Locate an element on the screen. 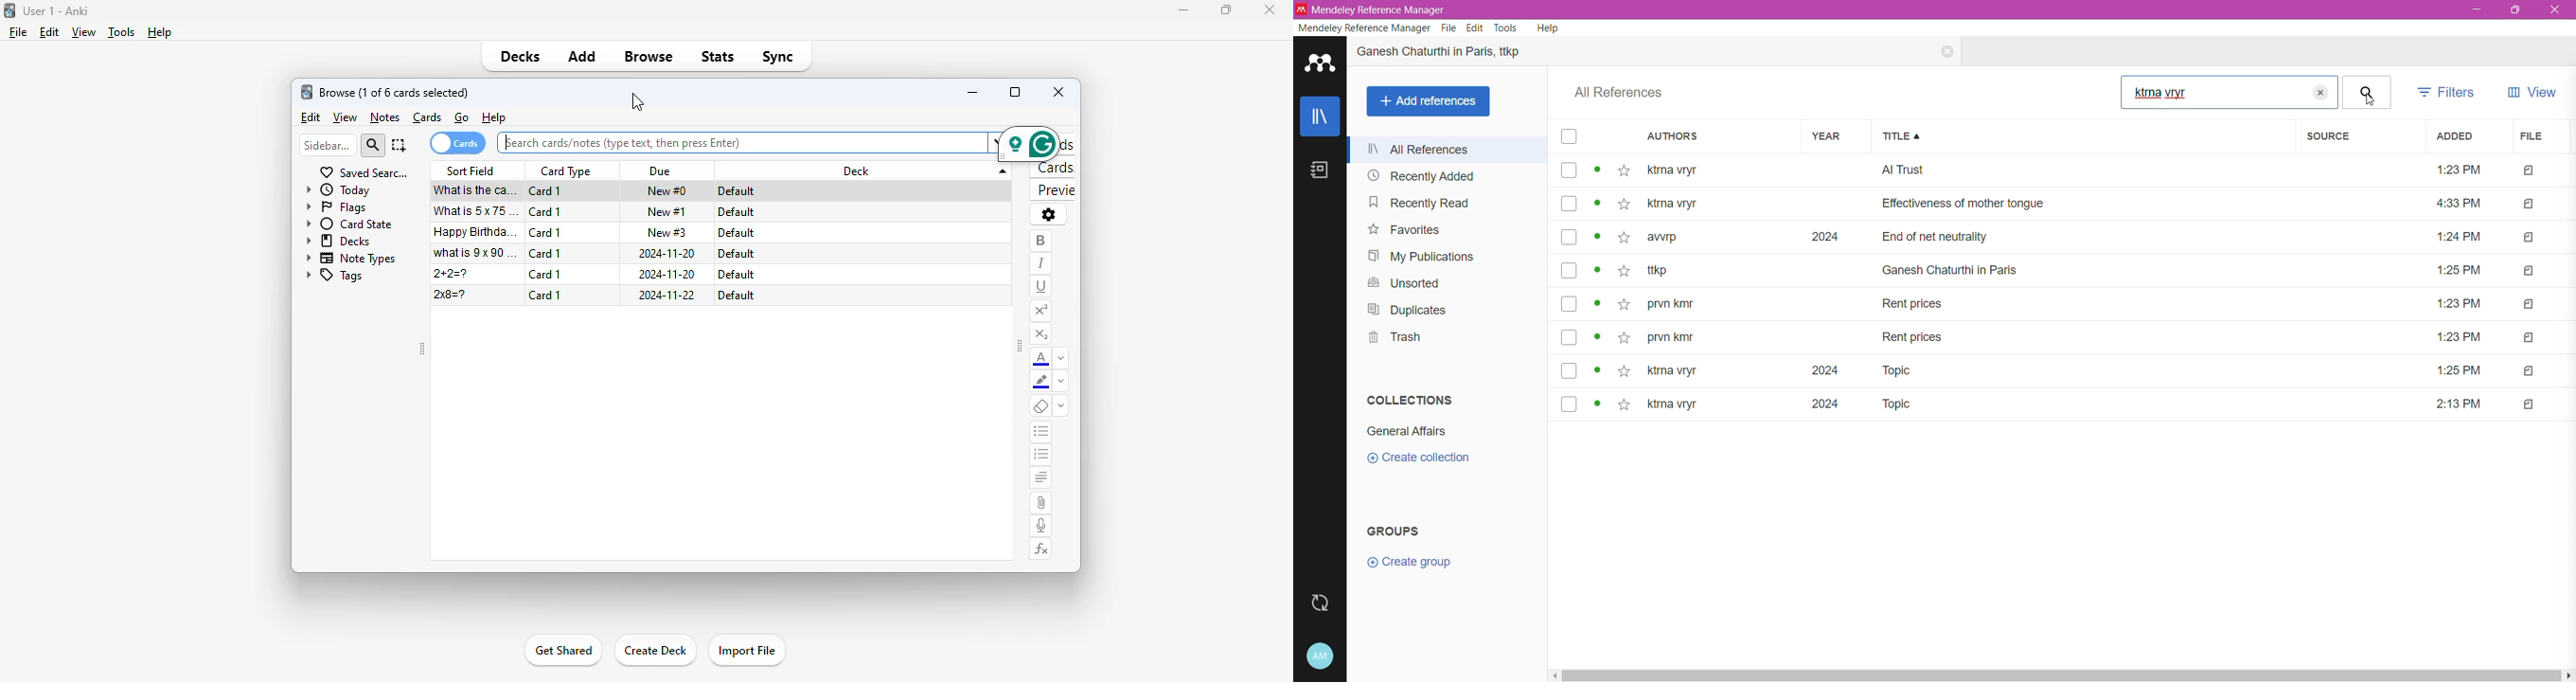 This screenshot has height=700, width=2576. bold is located at coordinates (1041, 242).